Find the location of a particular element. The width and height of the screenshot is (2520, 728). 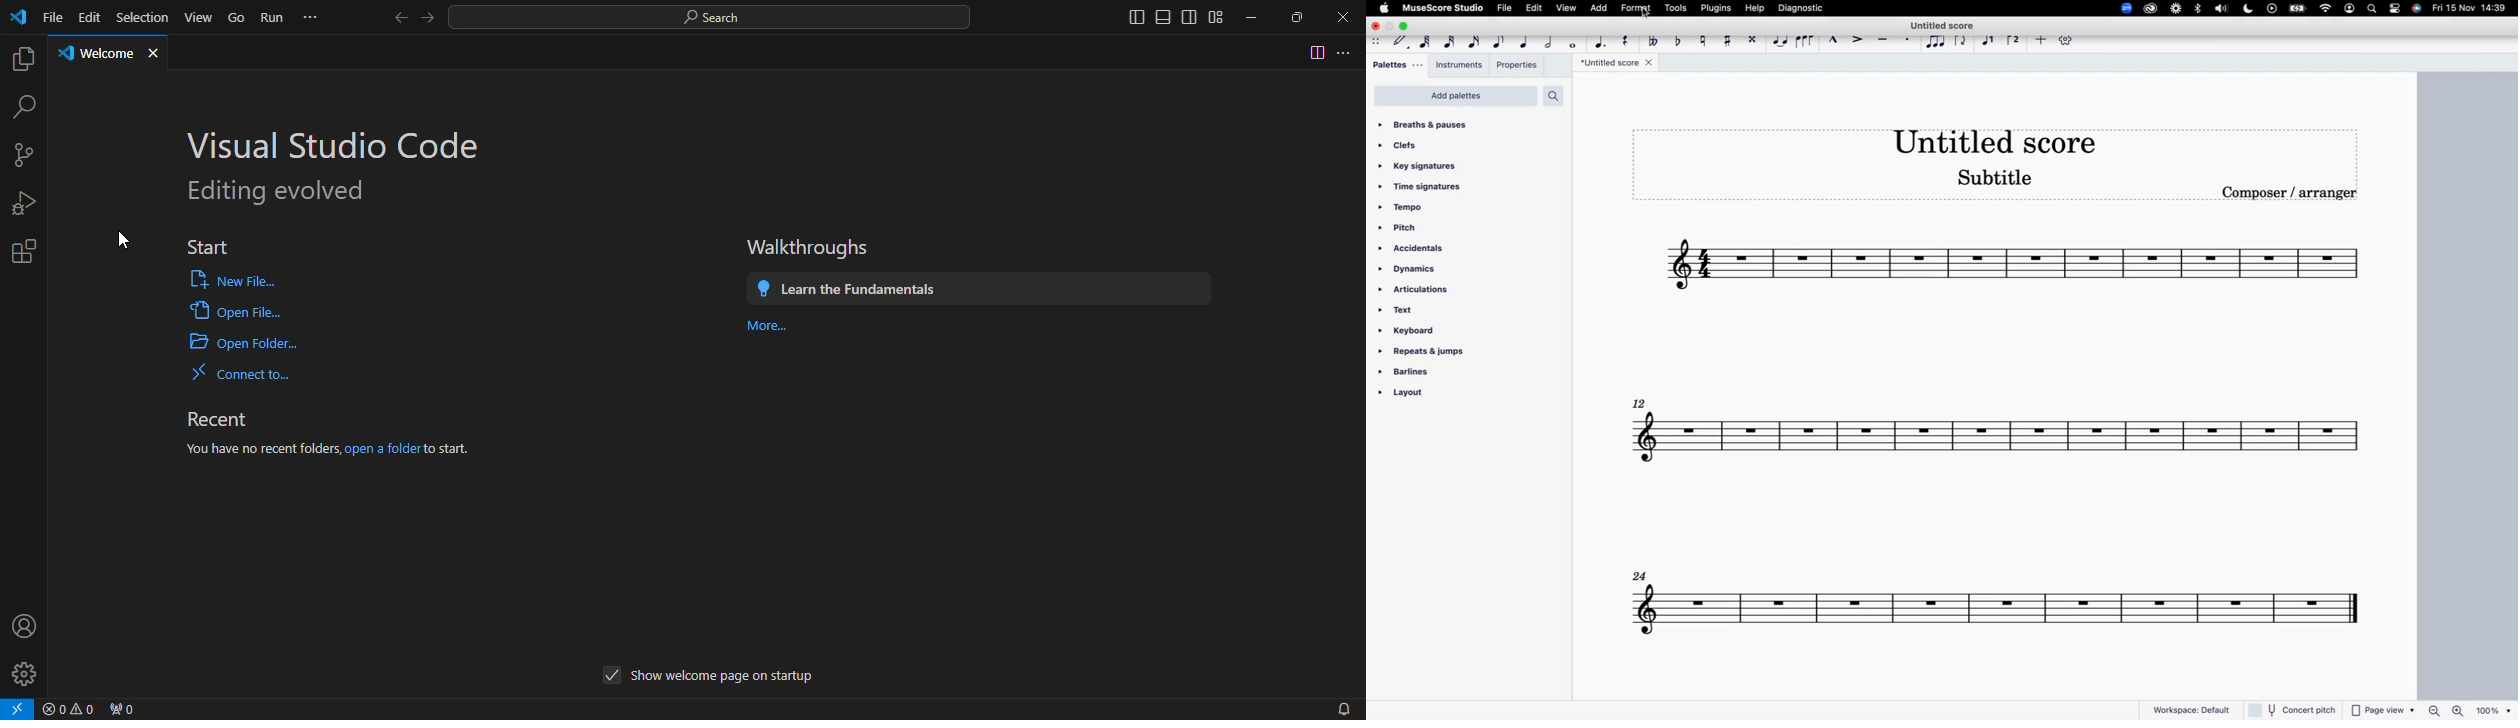

help is located at coordinates (1758, 8).